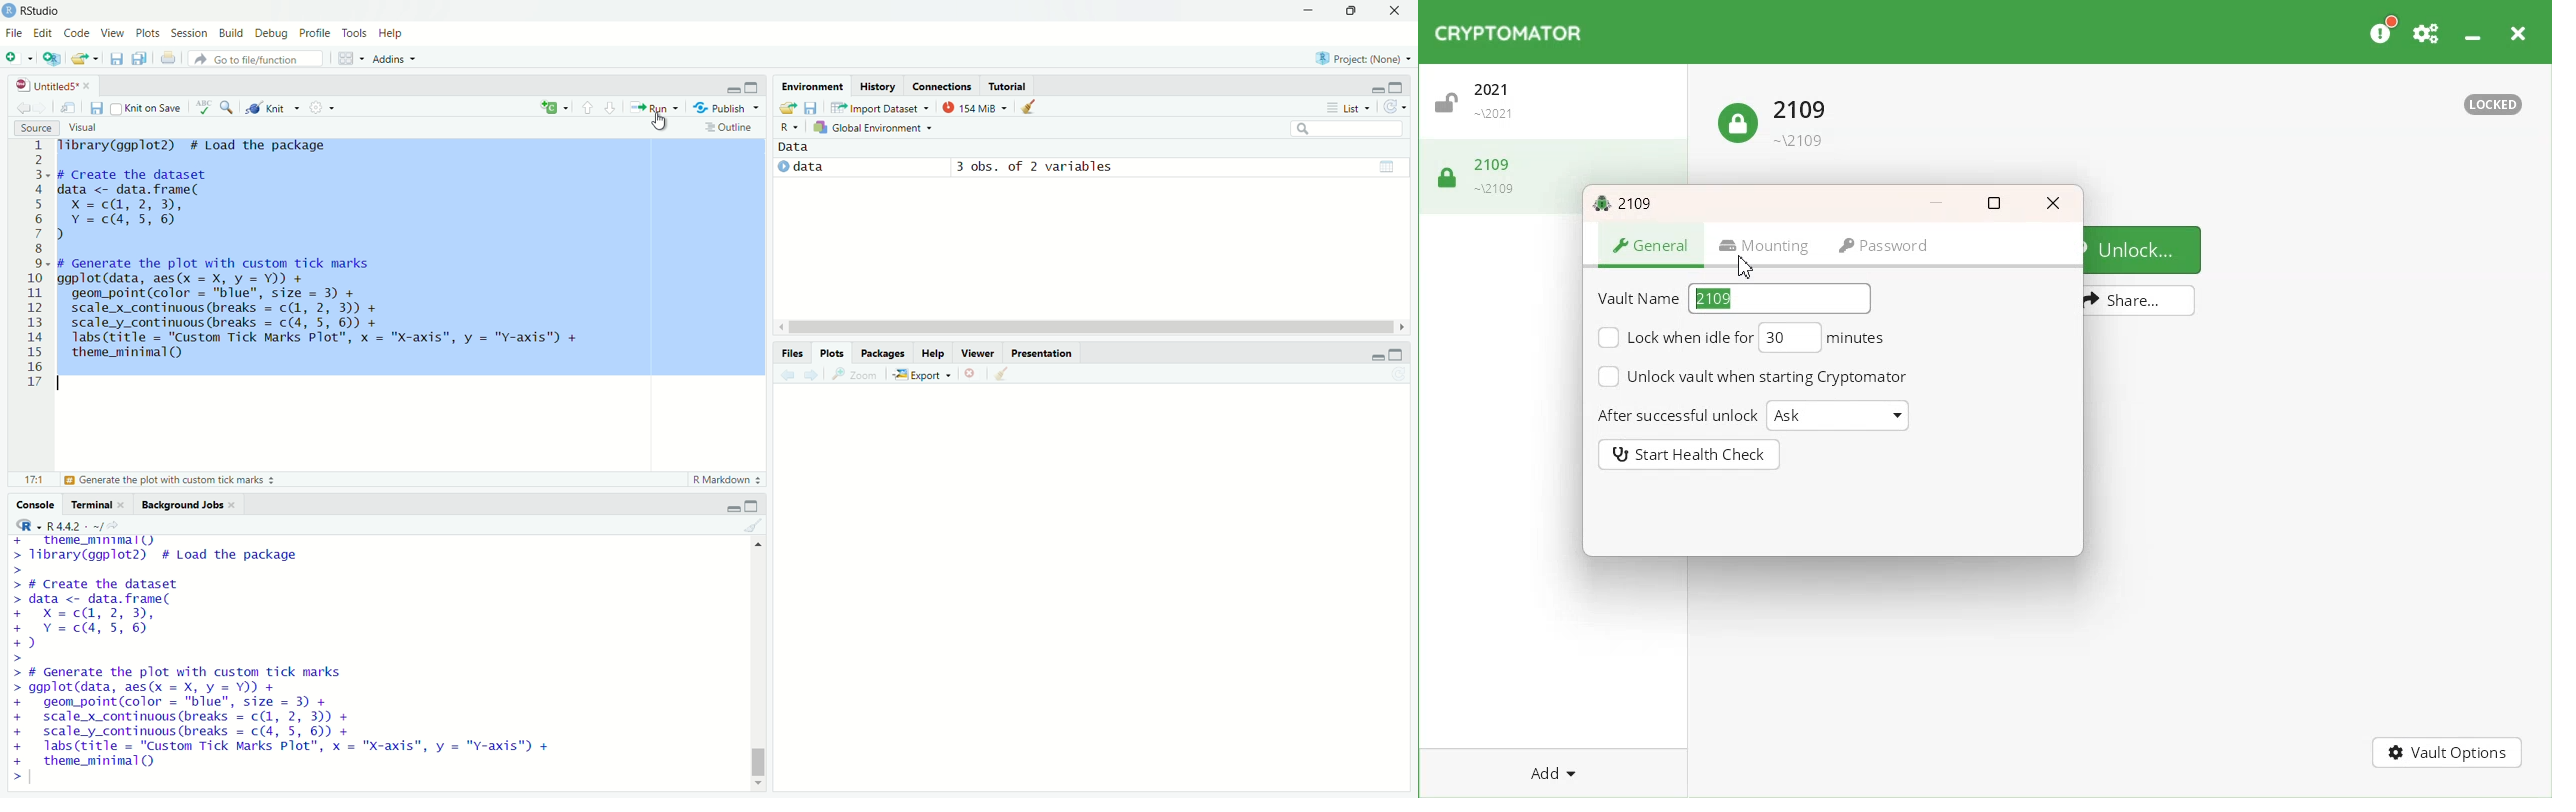  I want to click on code to generate the plot with custom tick marks, so click(330, 313).